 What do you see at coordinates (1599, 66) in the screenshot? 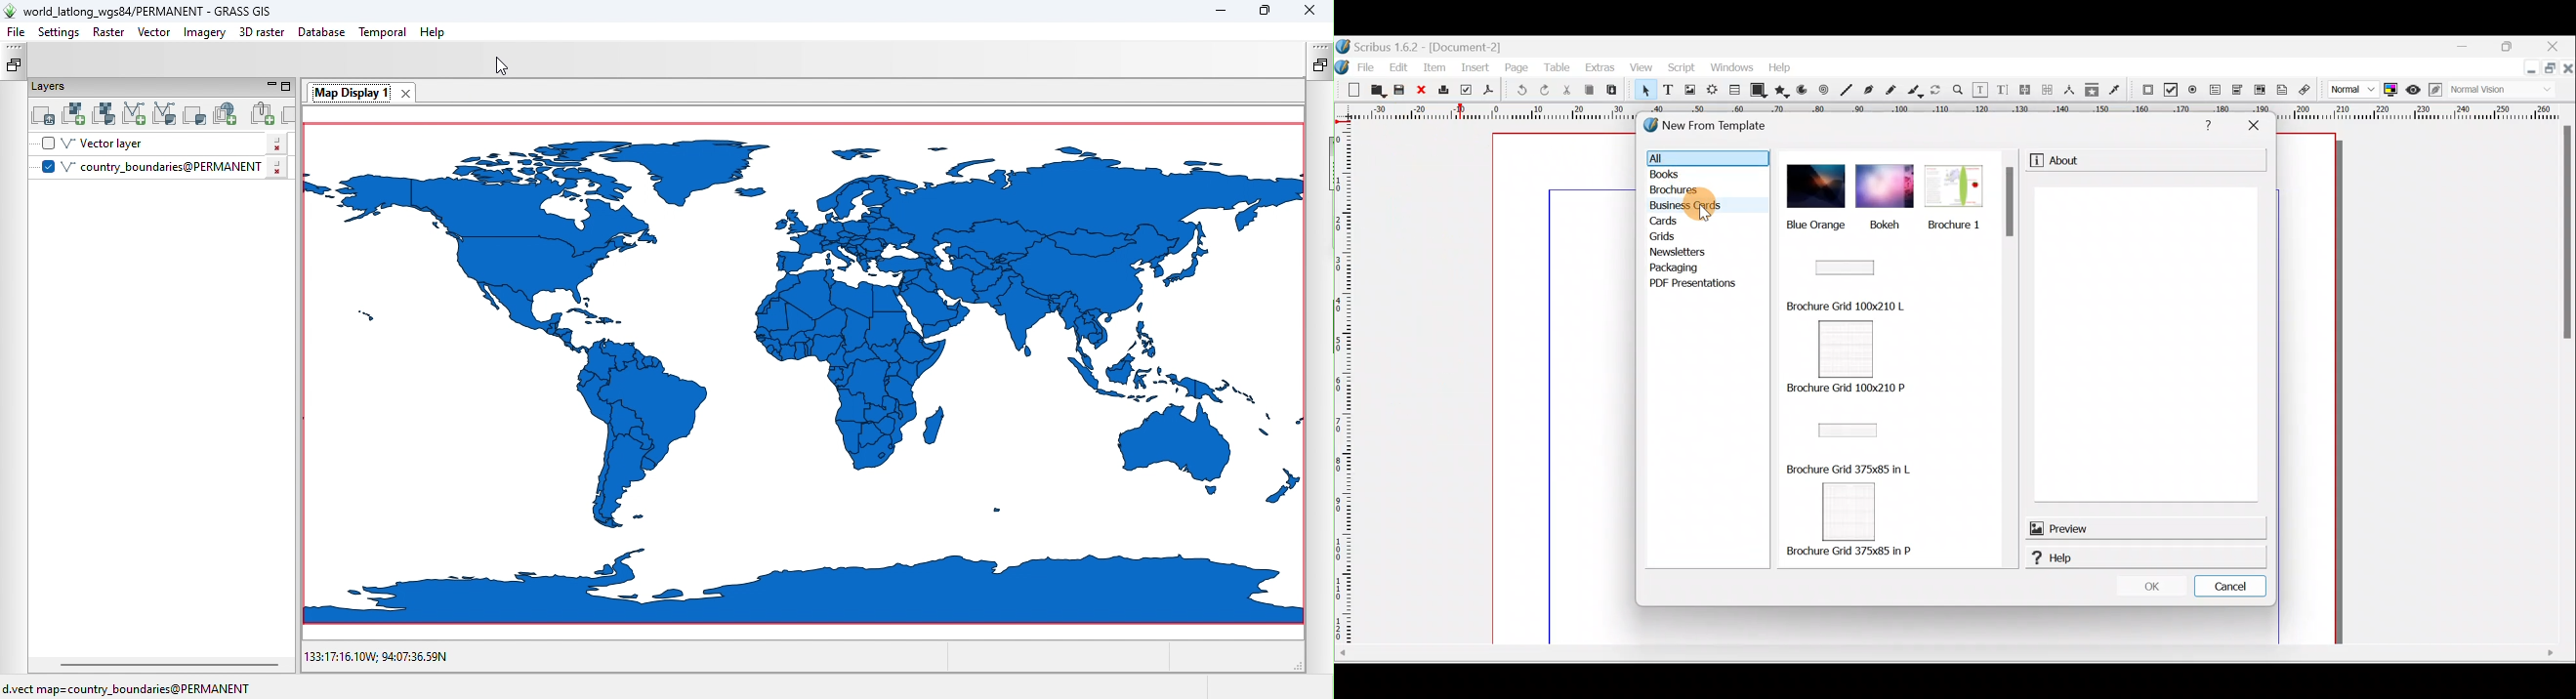
I see `Extras` at bounding box center [1599, 66].